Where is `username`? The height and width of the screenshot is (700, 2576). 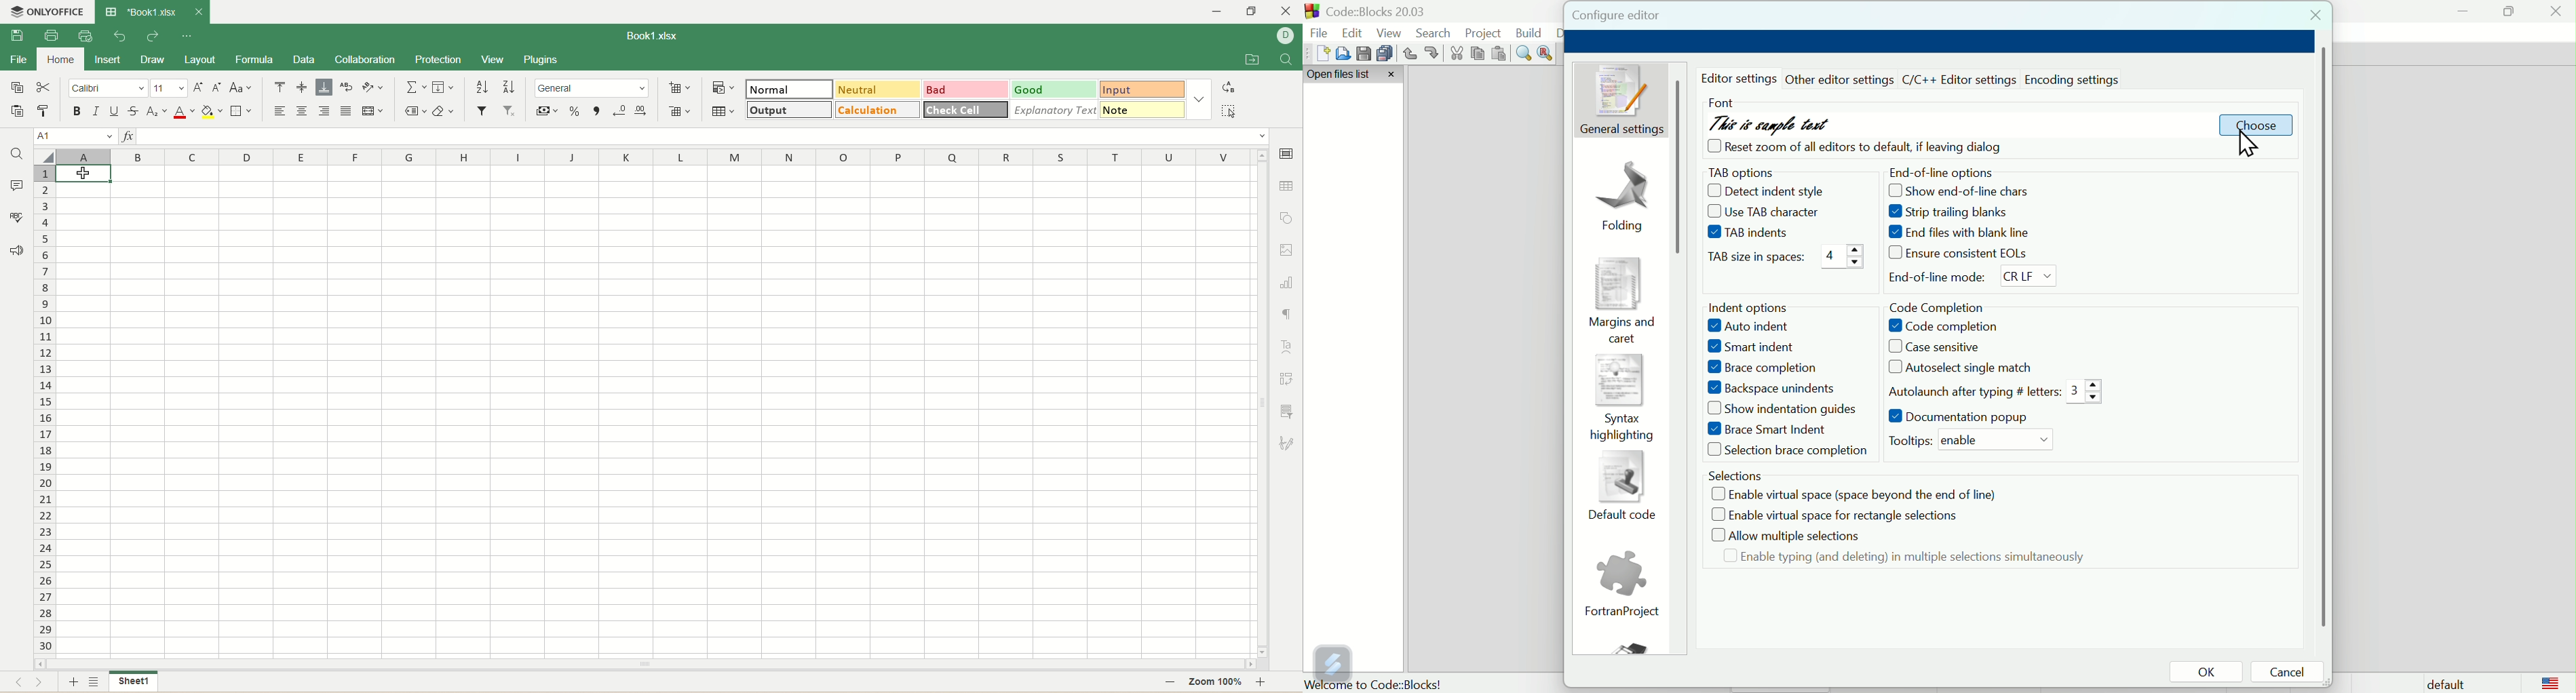
username is located at coordinates (1286, 36).